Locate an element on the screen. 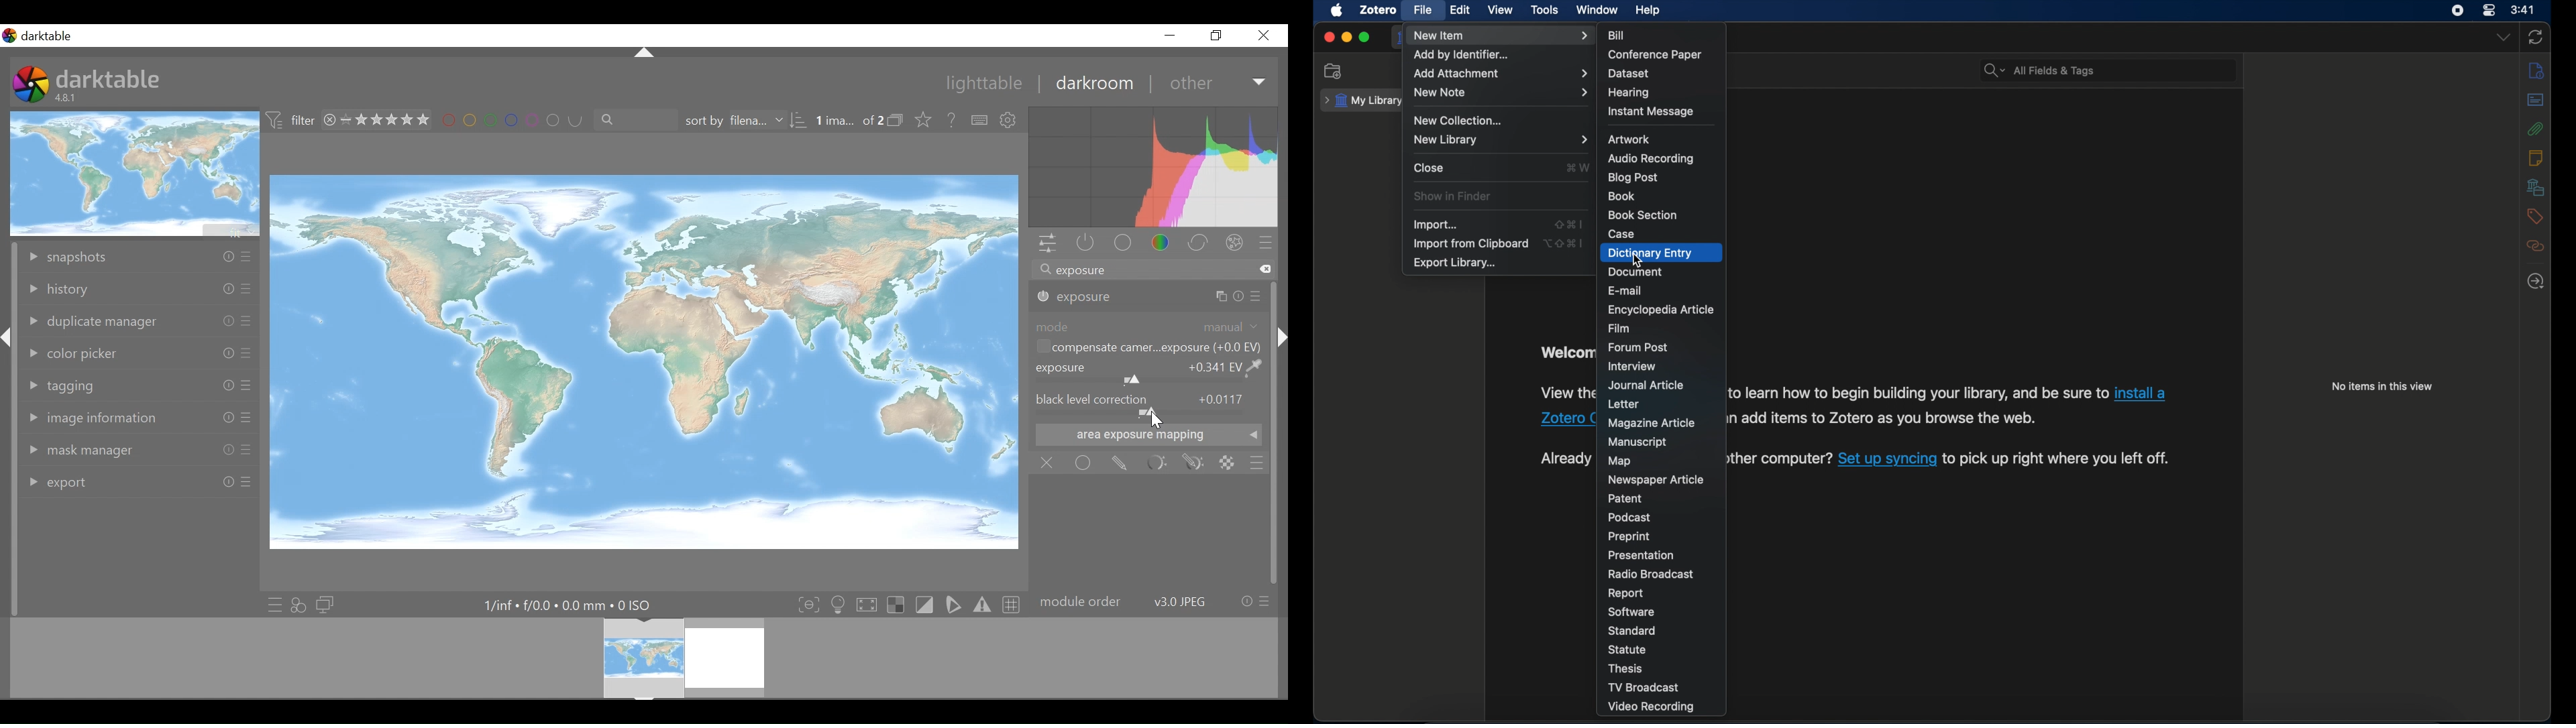  uniform is located at coordinates (1084, 462).